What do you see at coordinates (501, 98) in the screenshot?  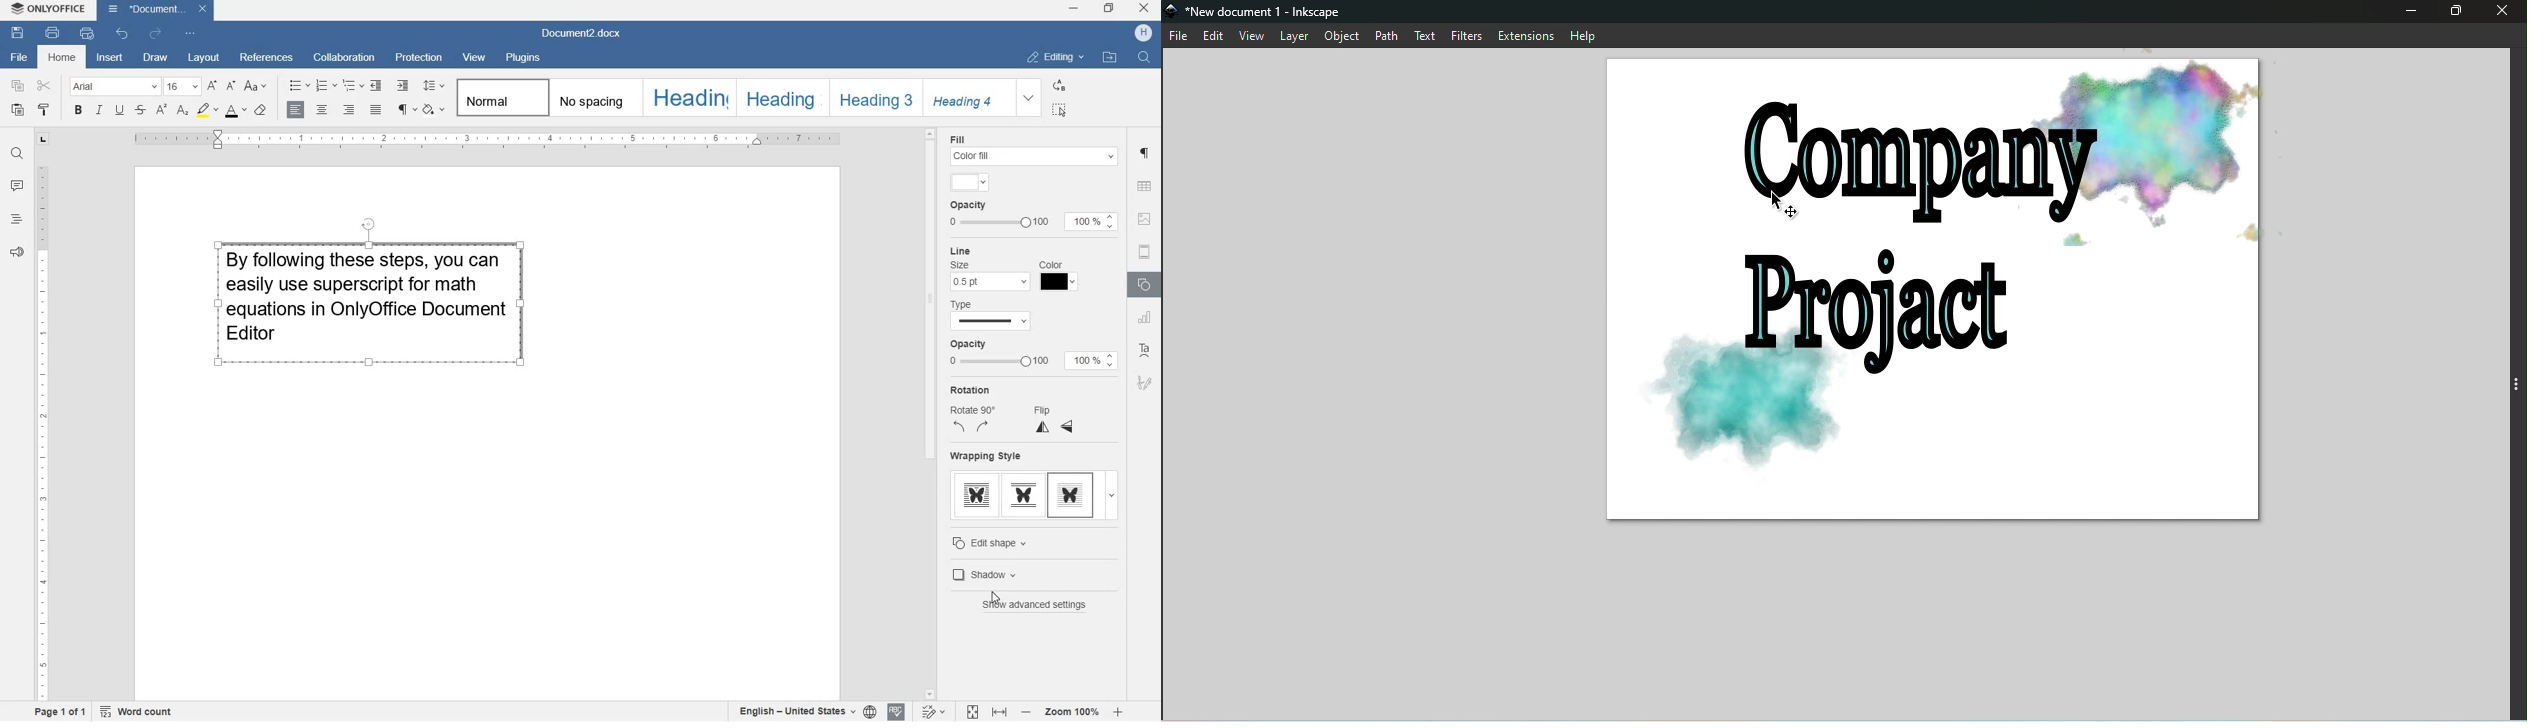 I see `Normal` at bounding box center [501, 98].